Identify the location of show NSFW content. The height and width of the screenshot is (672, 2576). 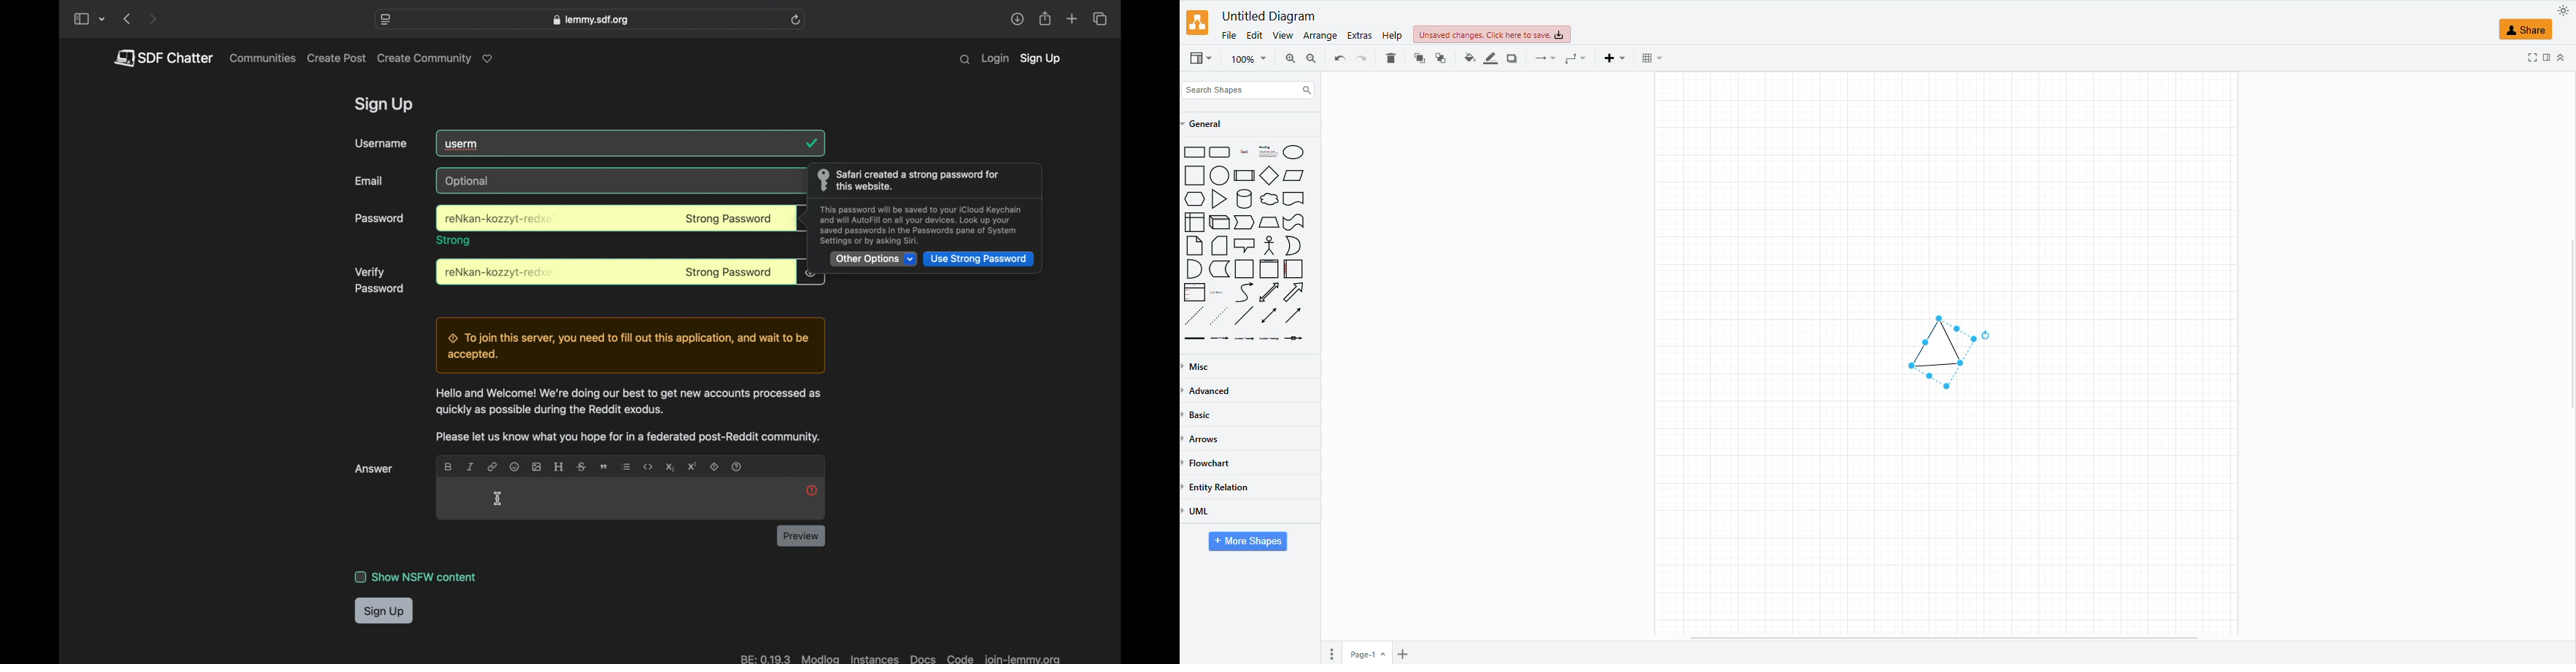
(417, 577).